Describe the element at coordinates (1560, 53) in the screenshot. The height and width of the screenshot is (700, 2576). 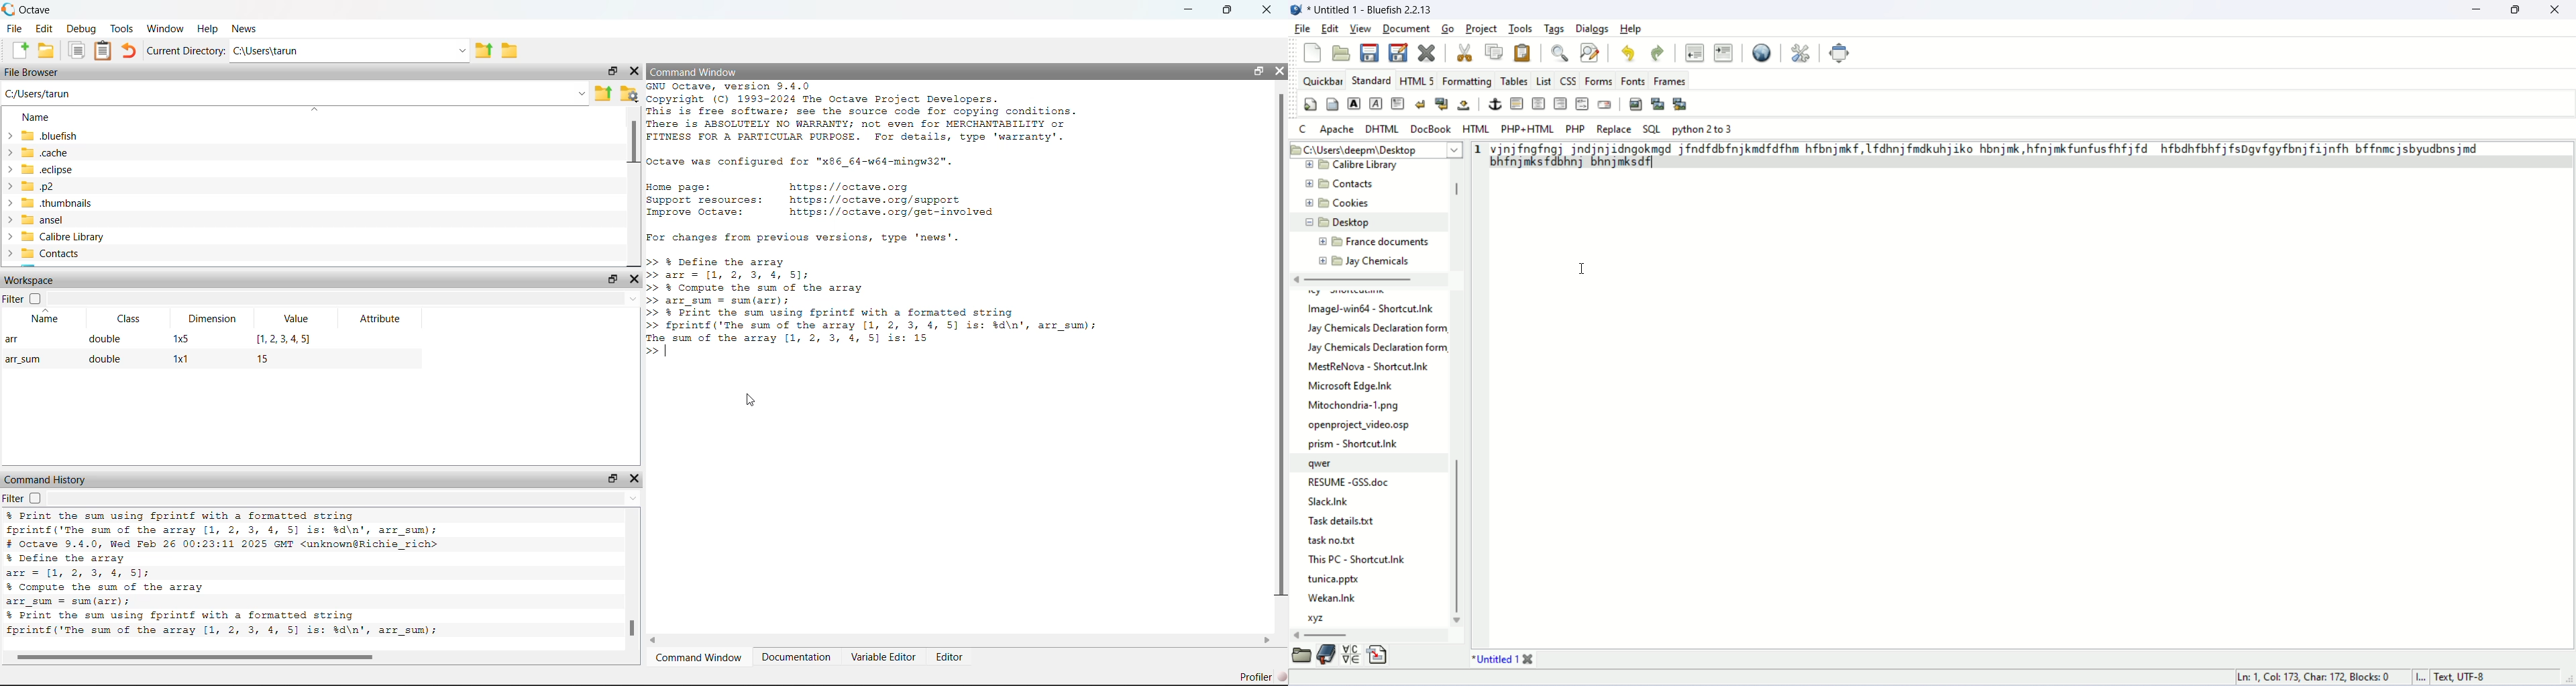
I see `show find bar` at that location.